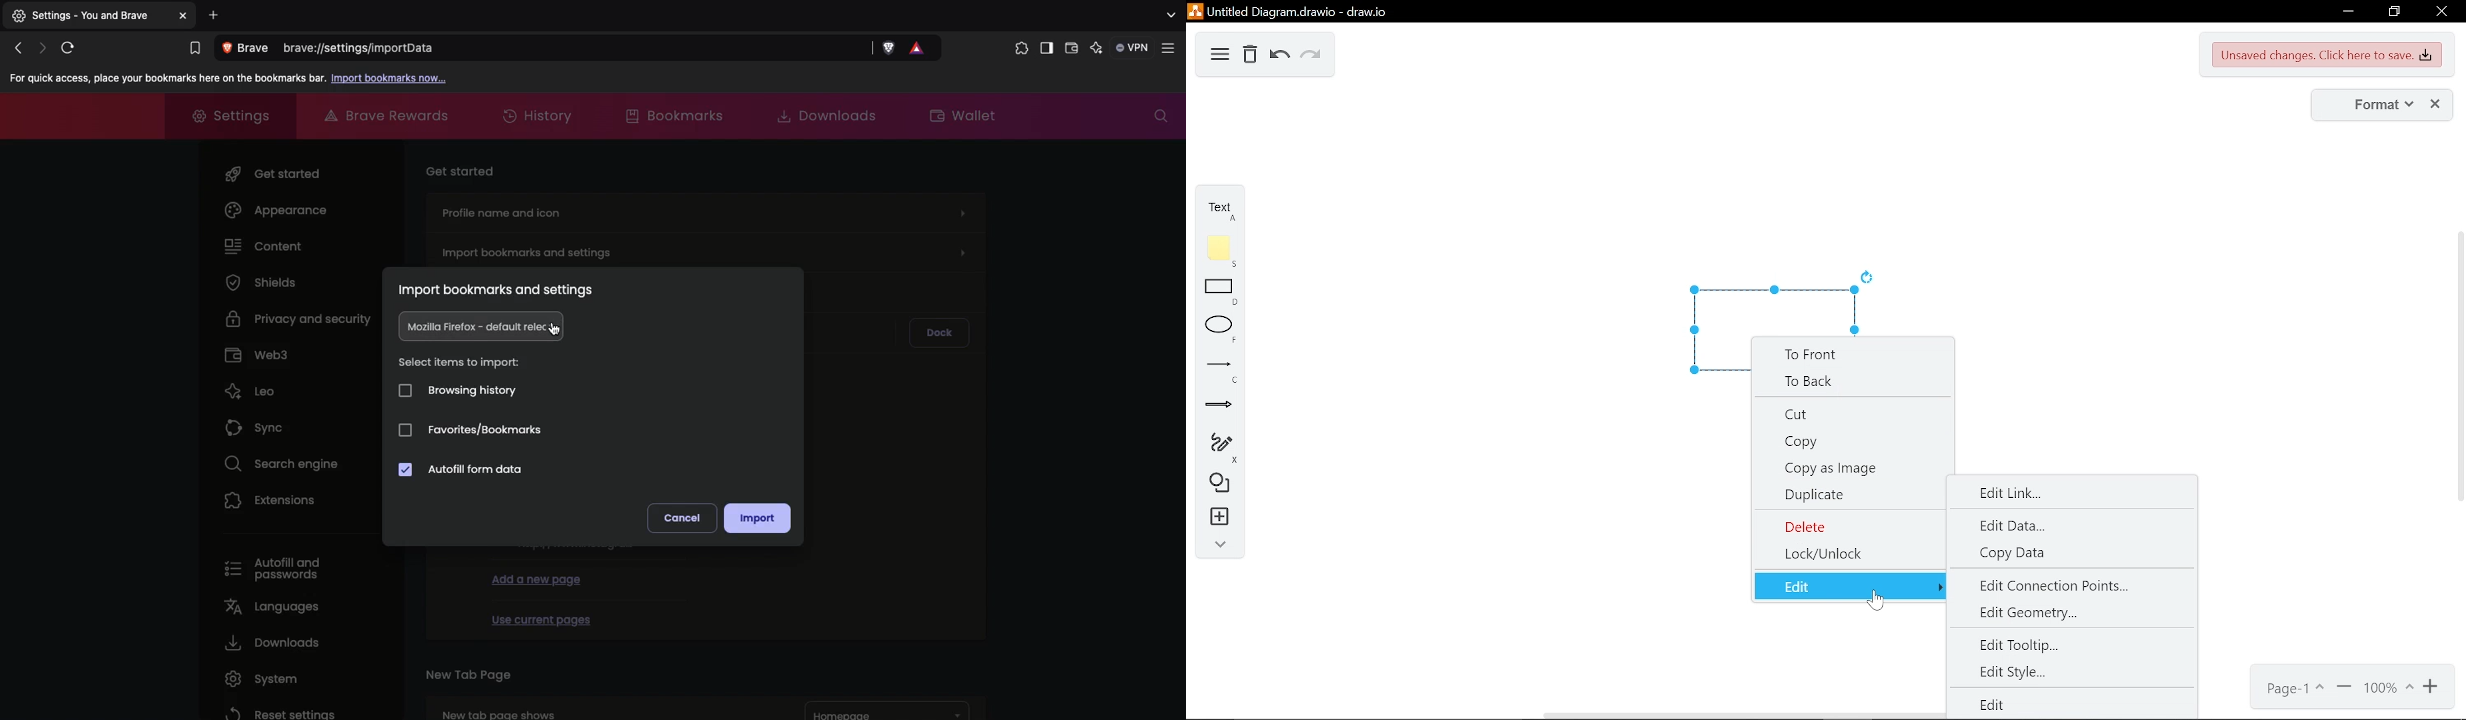 Image resolution: width=2492 pixels, height=728 pixels. What do you see at coordinates (1849, 496) in the screenshot?
I see `duplicate` at bounding box center [1849, 496].